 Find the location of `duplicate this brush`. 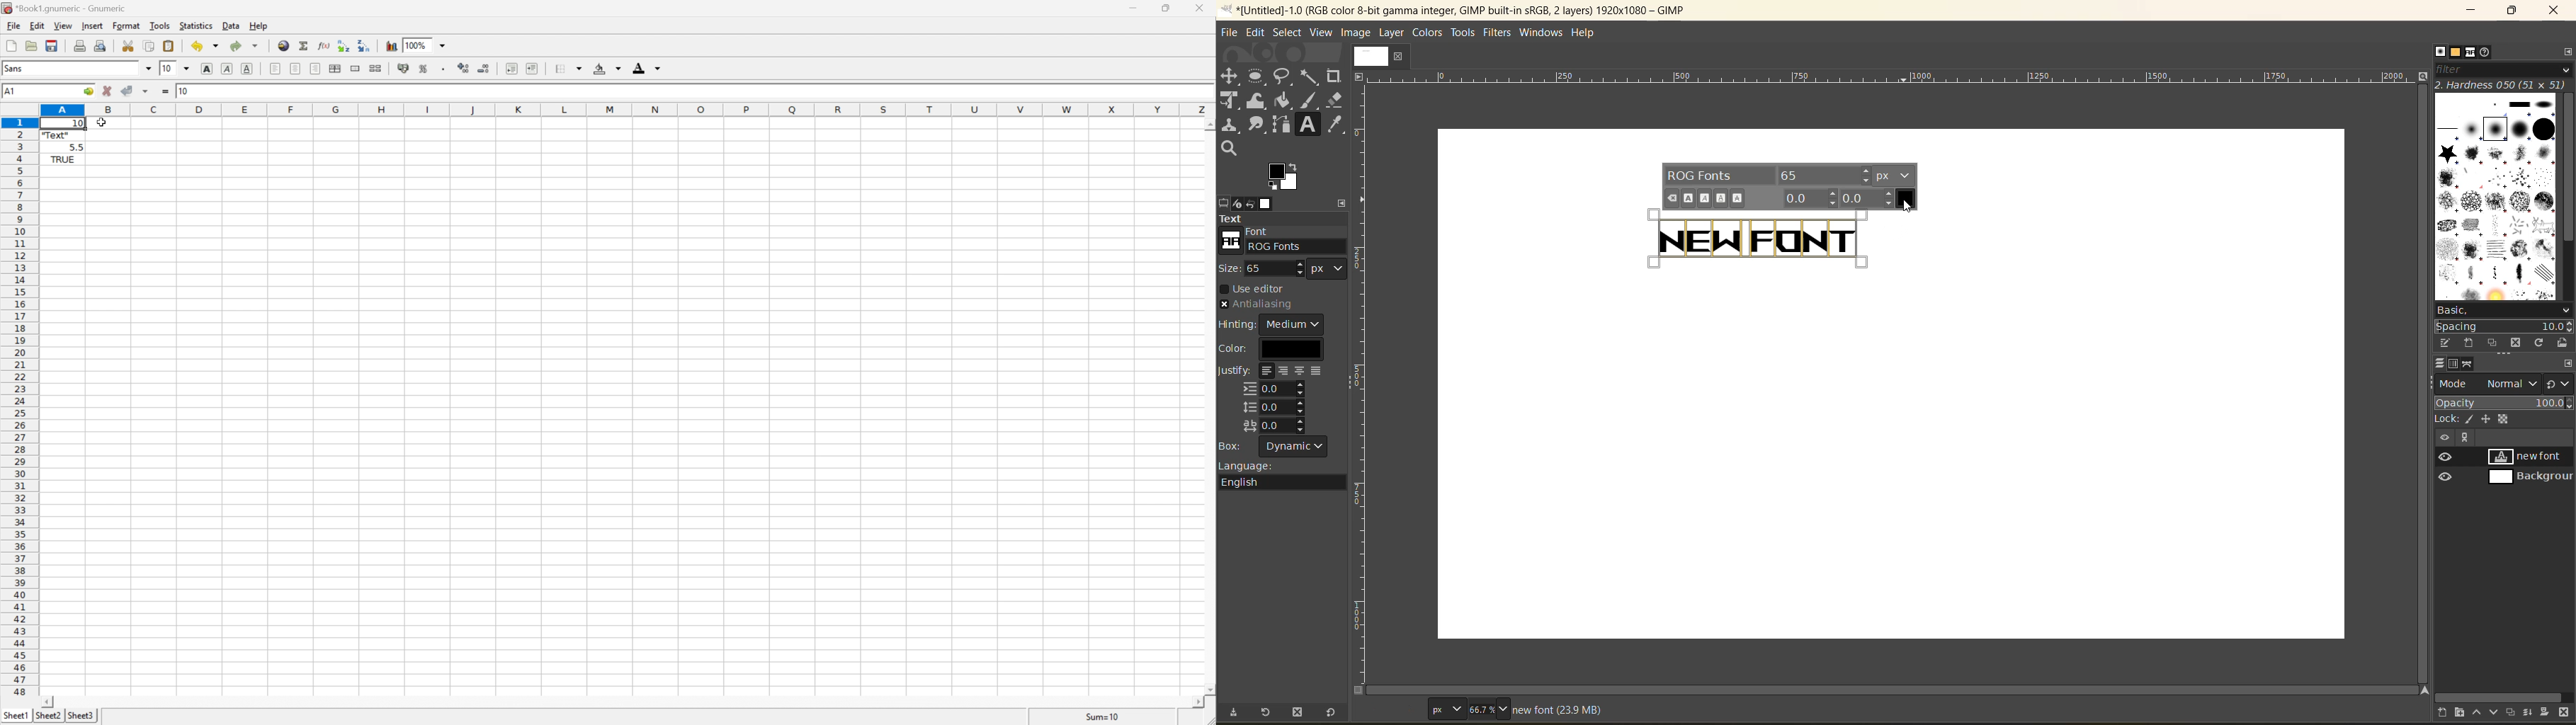

duplicate this brush is located at coordinates (2495, 343).